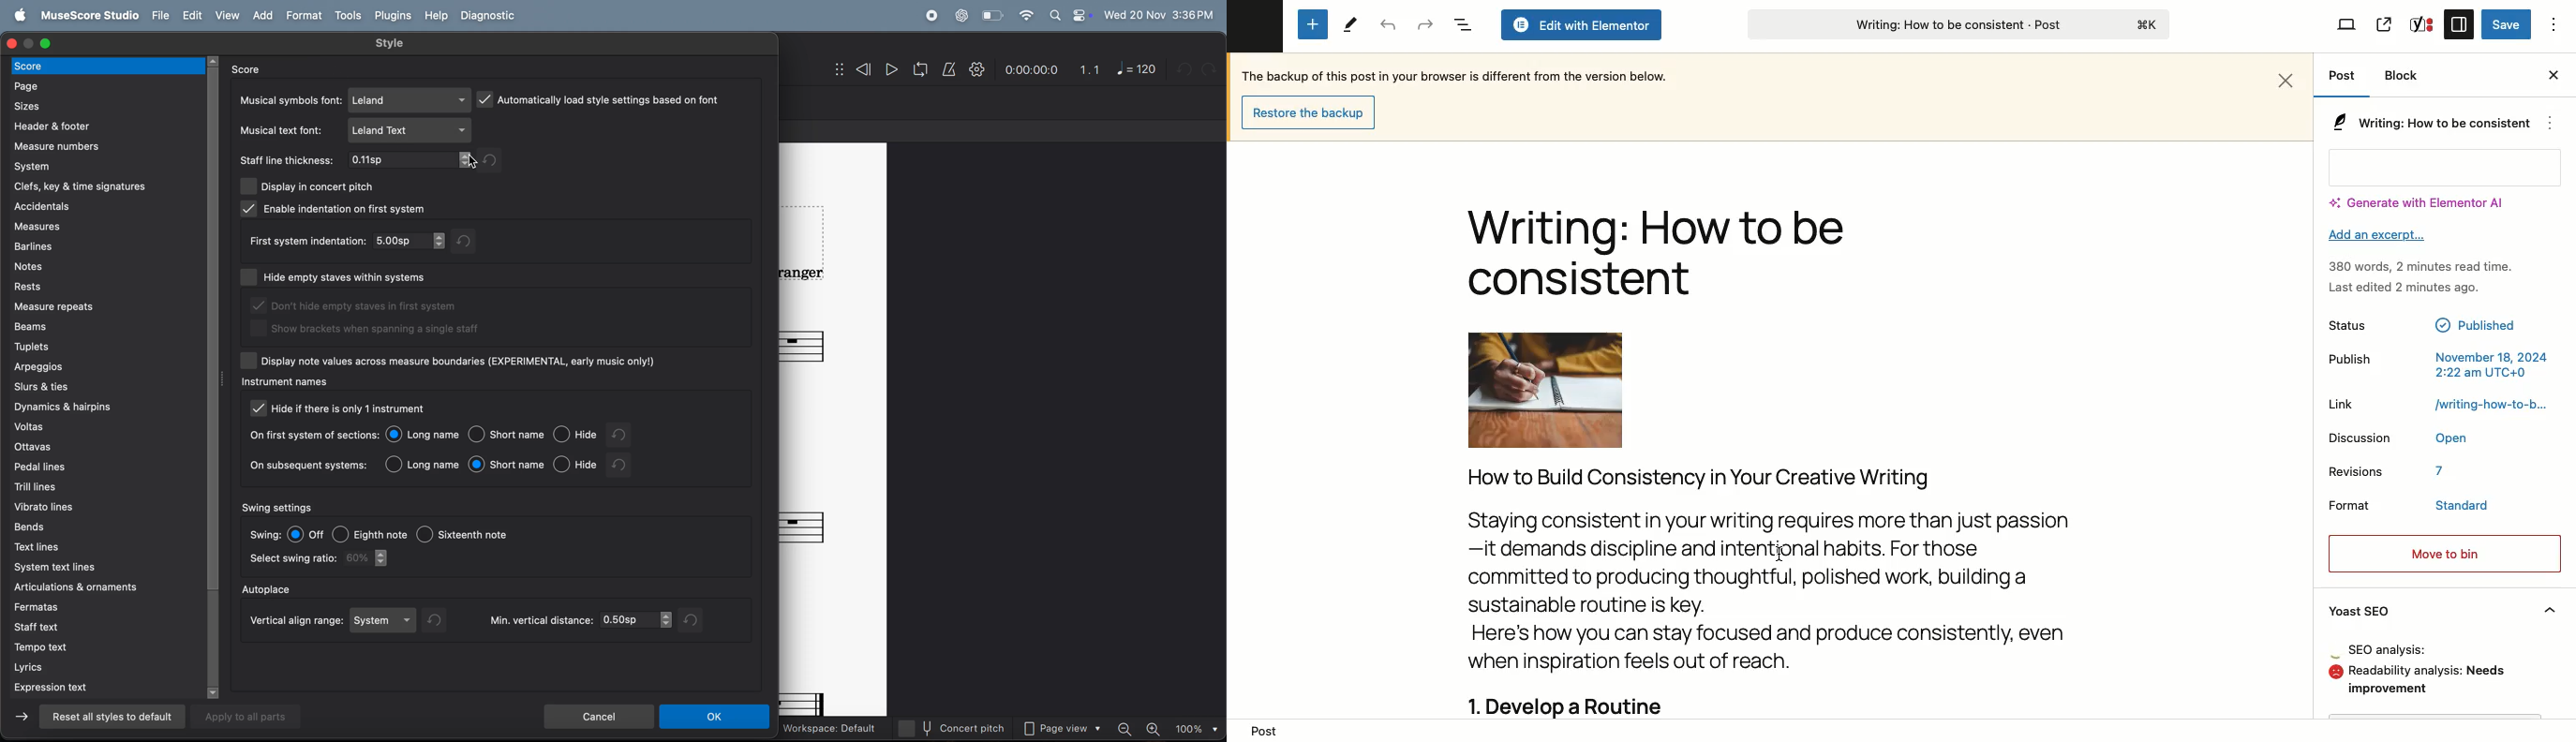 This screenshot has width=2576, height=756. Describe the element at coordinates (694, 621) in the screenshot. I see `redo` at that location.